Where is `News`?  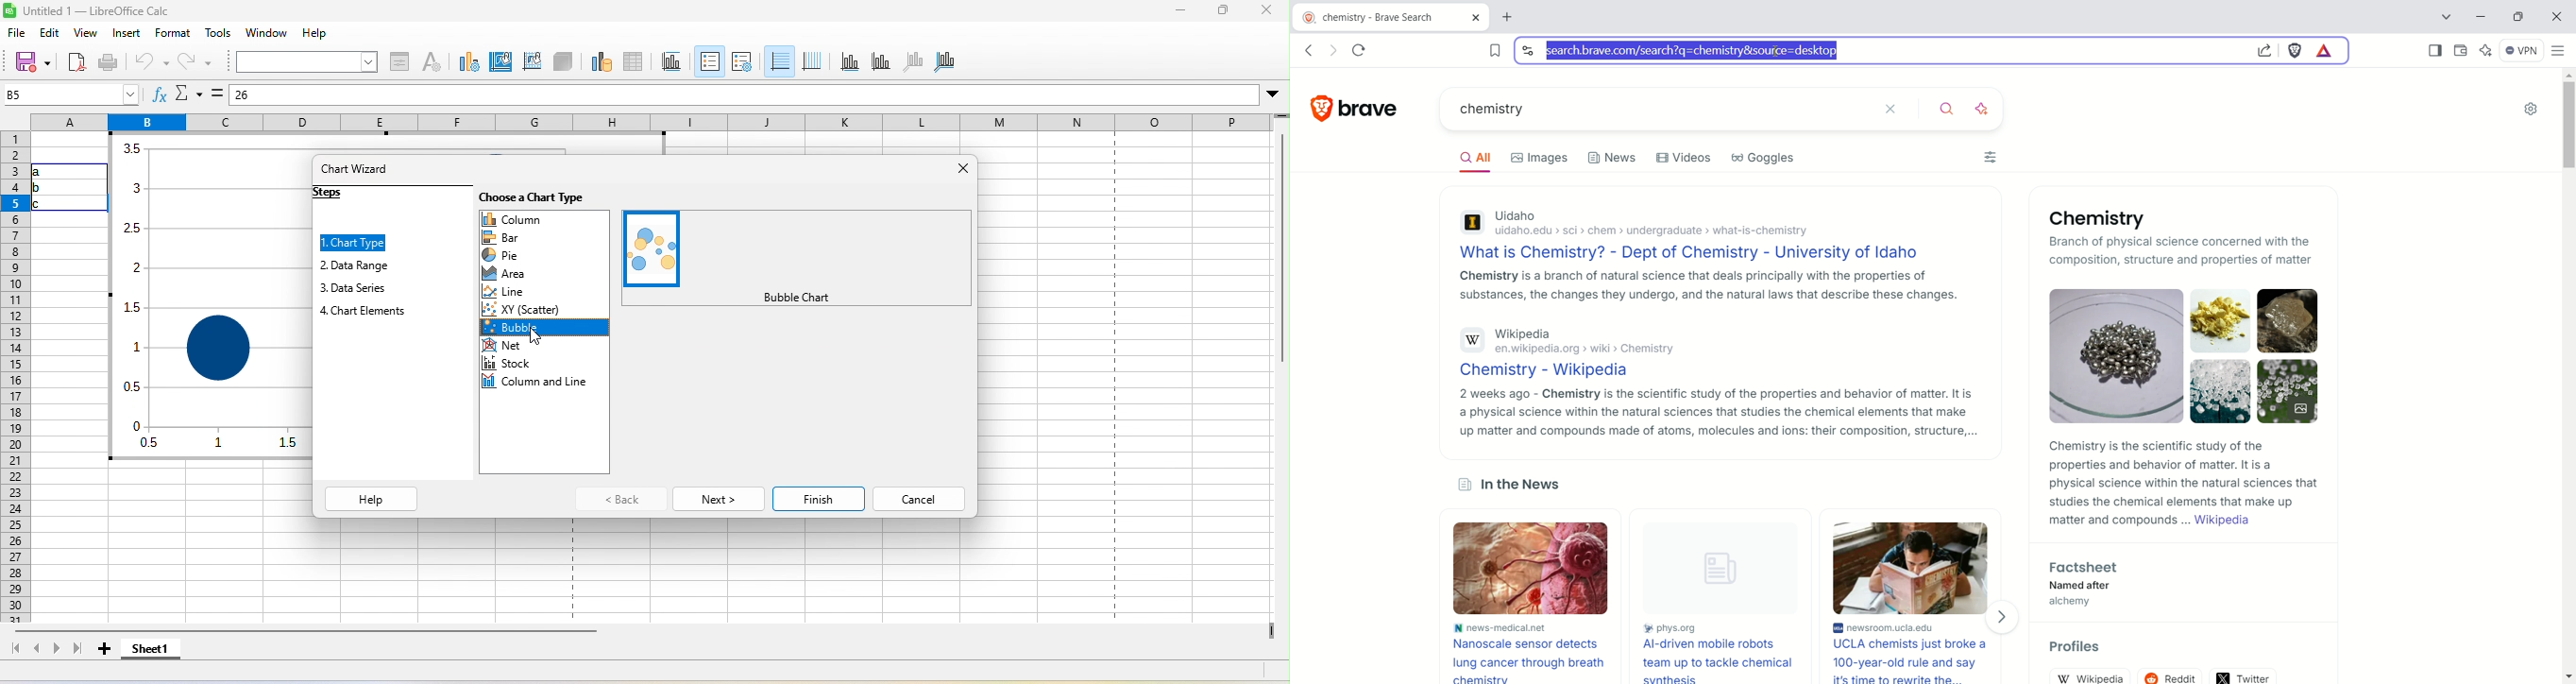 News is located at coordinates (1613, 161).